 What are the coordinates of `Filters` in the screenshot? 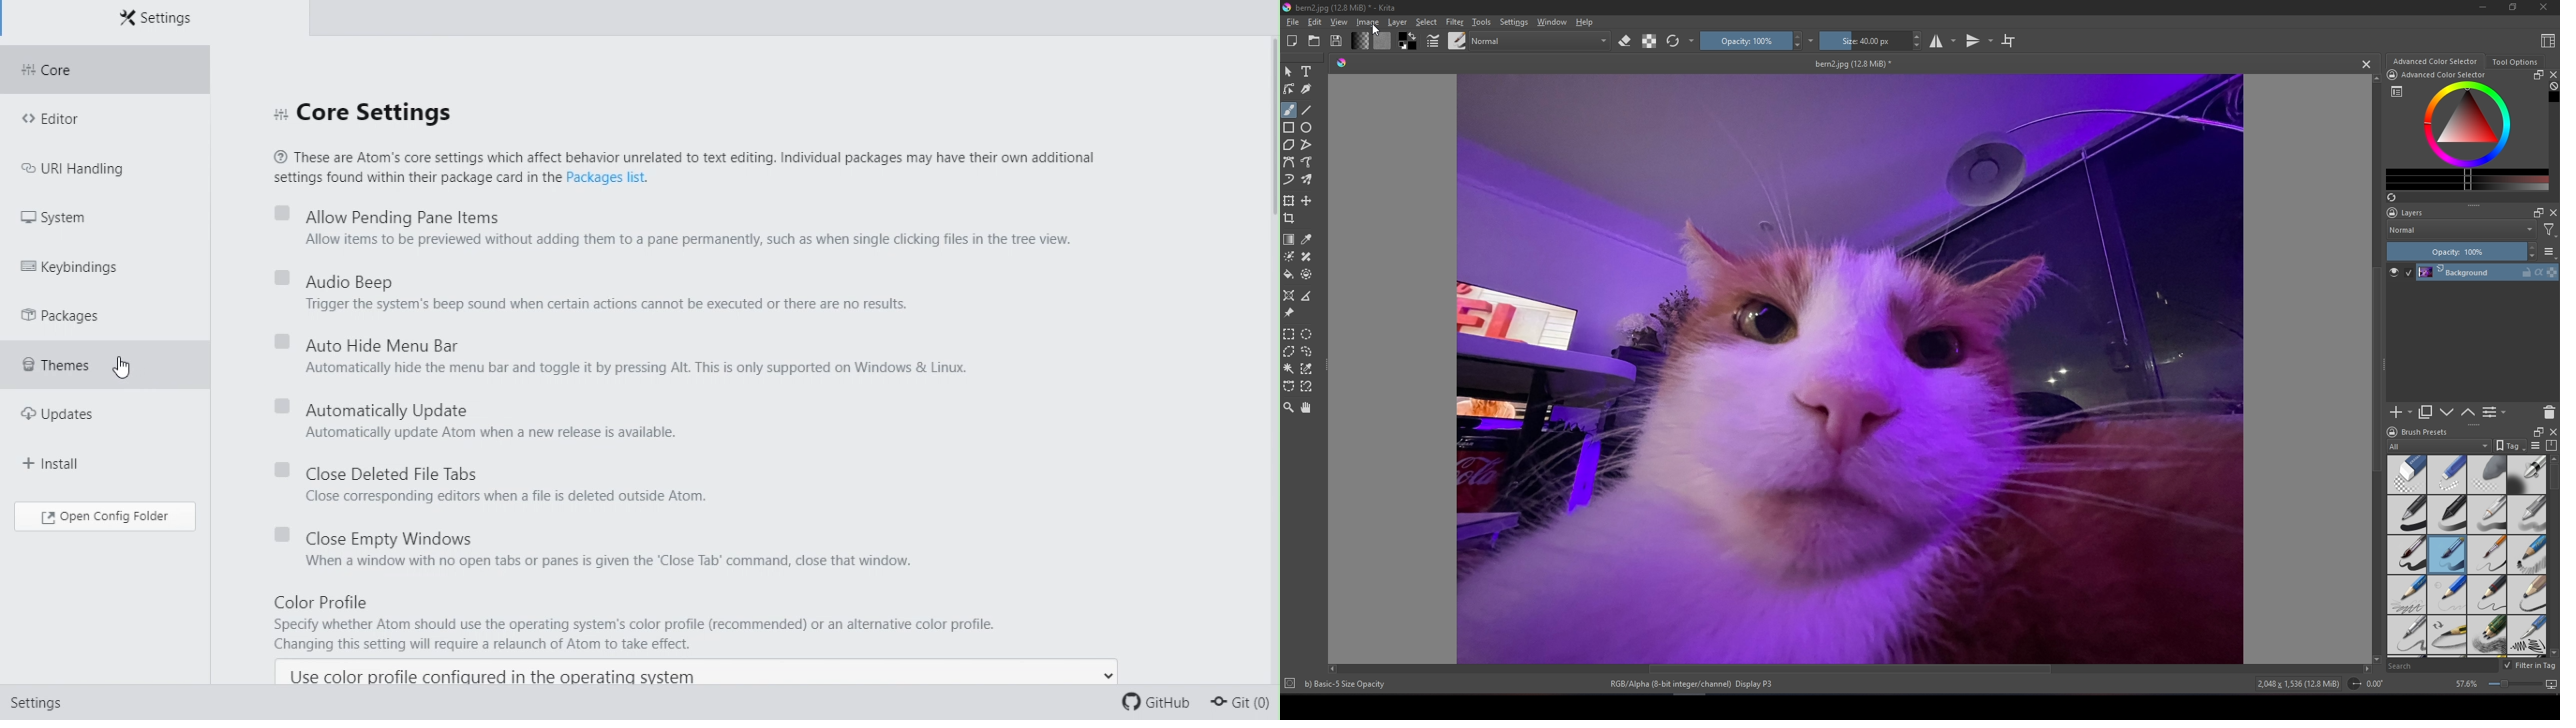 It's located at (2549, 230).